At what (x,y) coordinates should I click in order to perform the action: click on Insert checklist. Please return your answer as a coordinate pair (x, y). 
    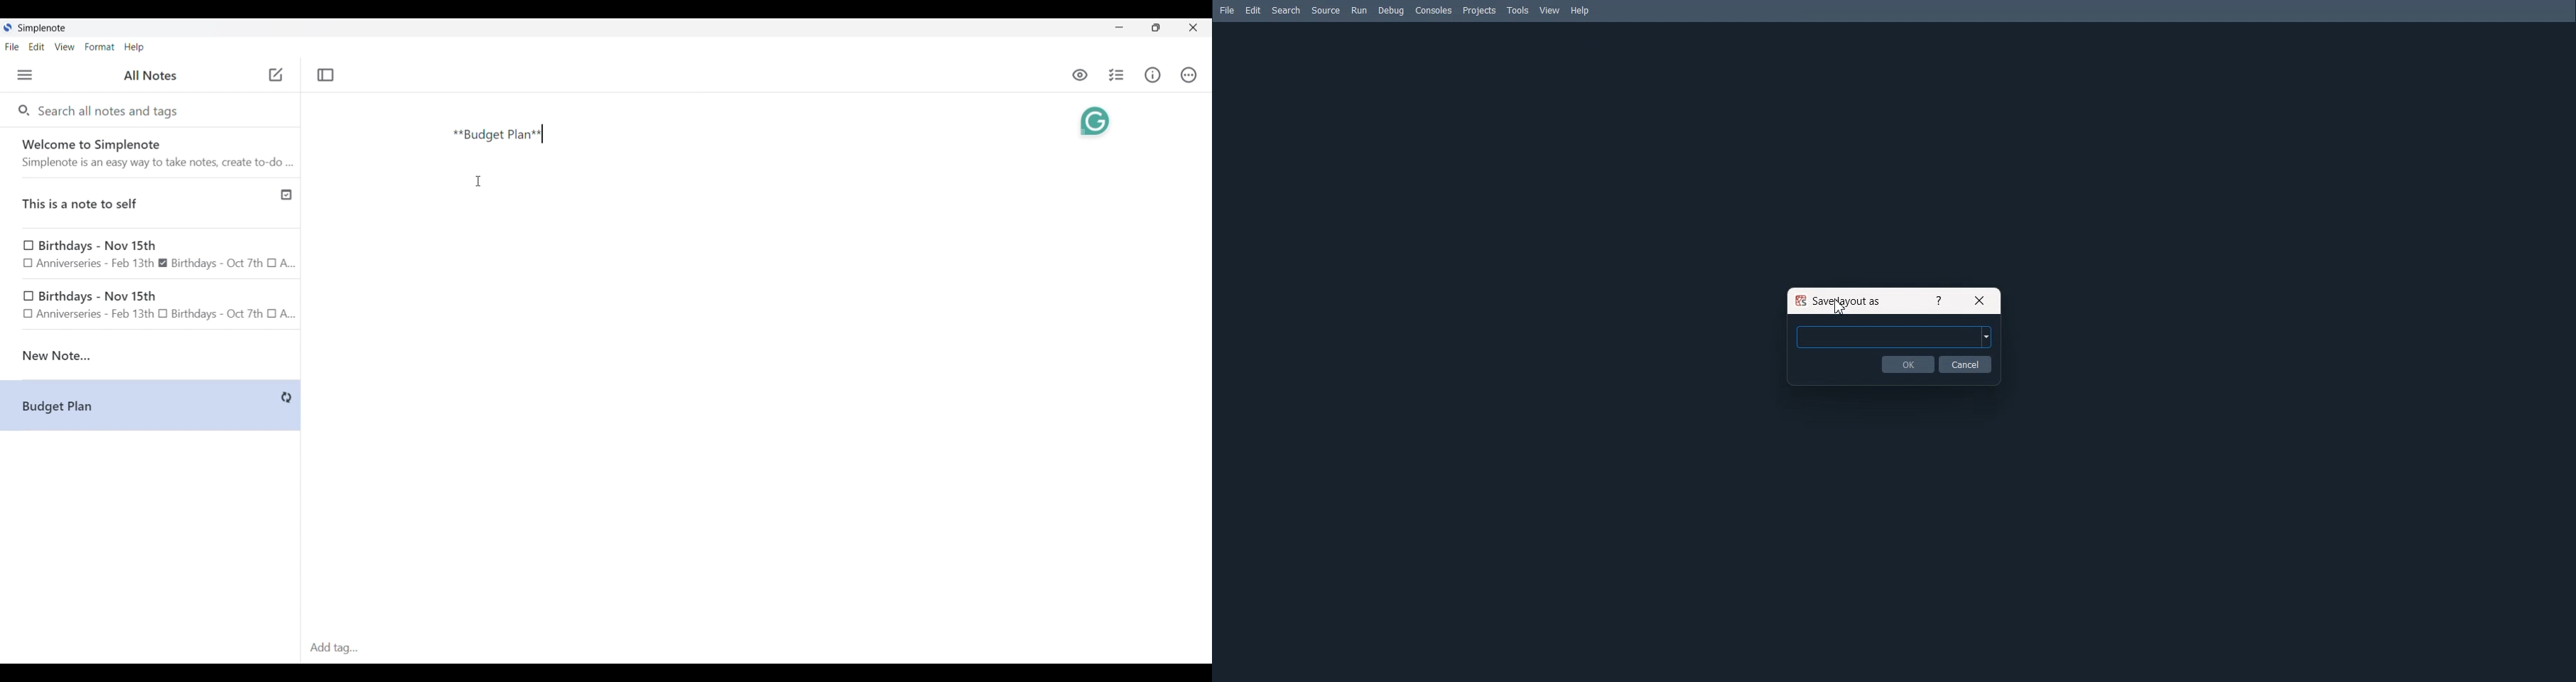
    Looking at the image, I should click on (1118, 75).